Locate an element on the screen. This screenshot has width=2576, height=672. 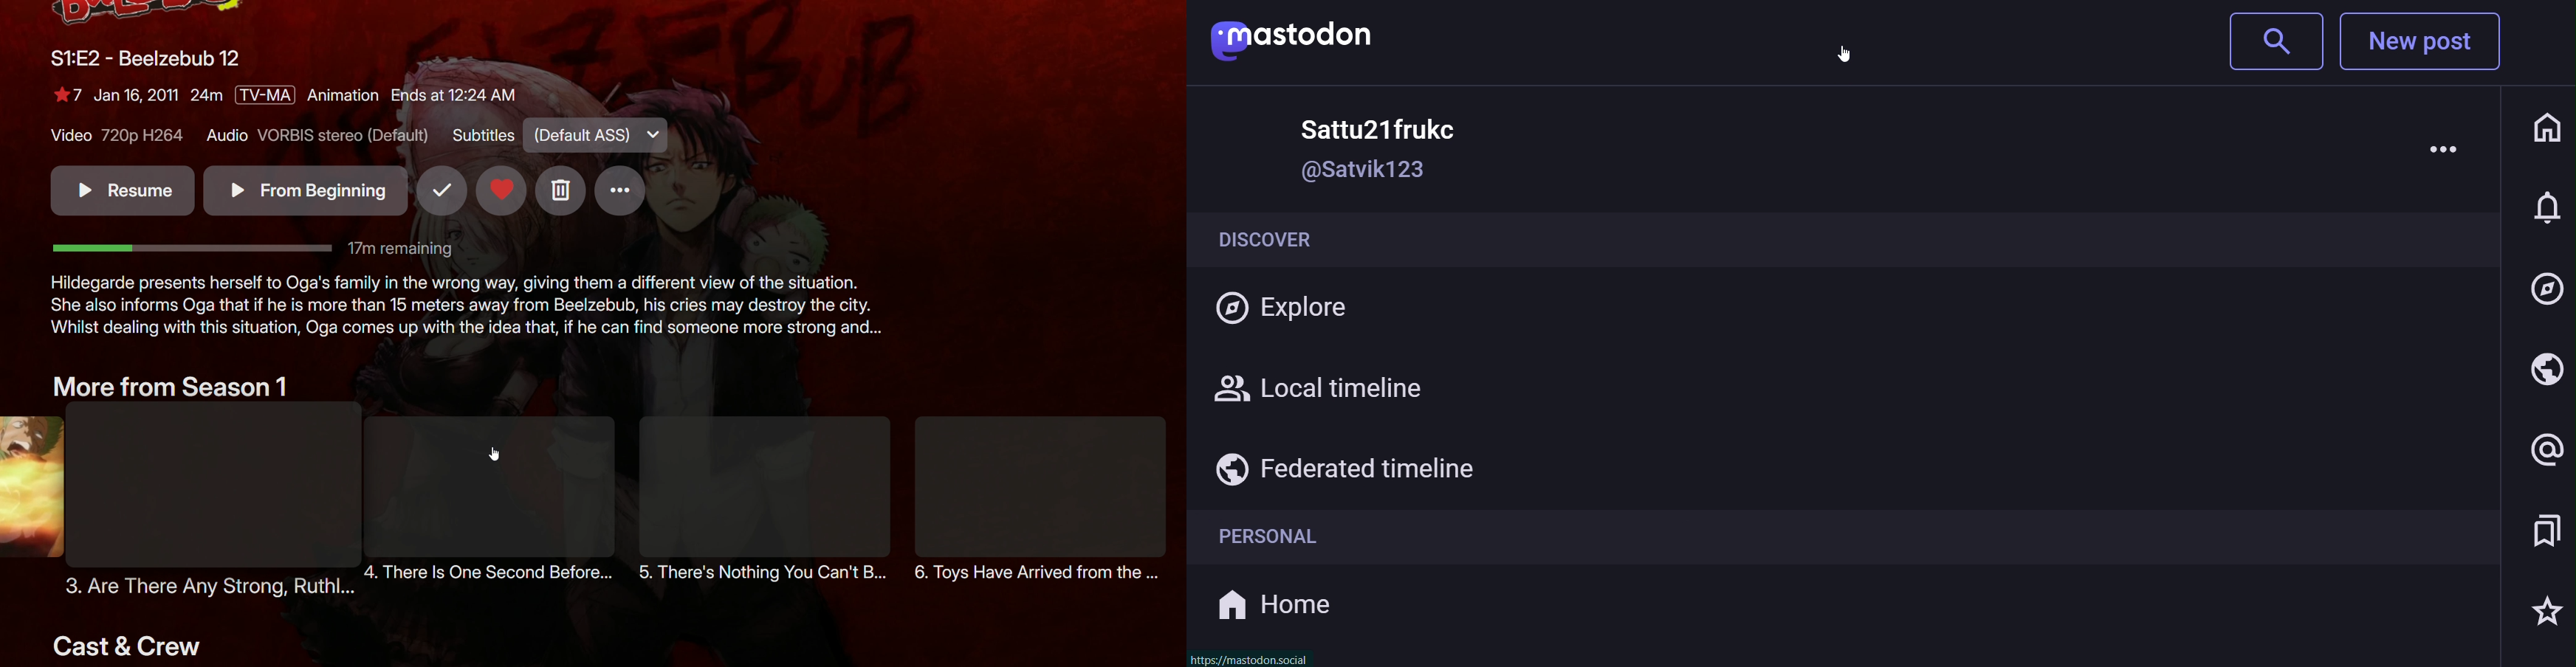
mastodon is located at coordinates (1294, 35).